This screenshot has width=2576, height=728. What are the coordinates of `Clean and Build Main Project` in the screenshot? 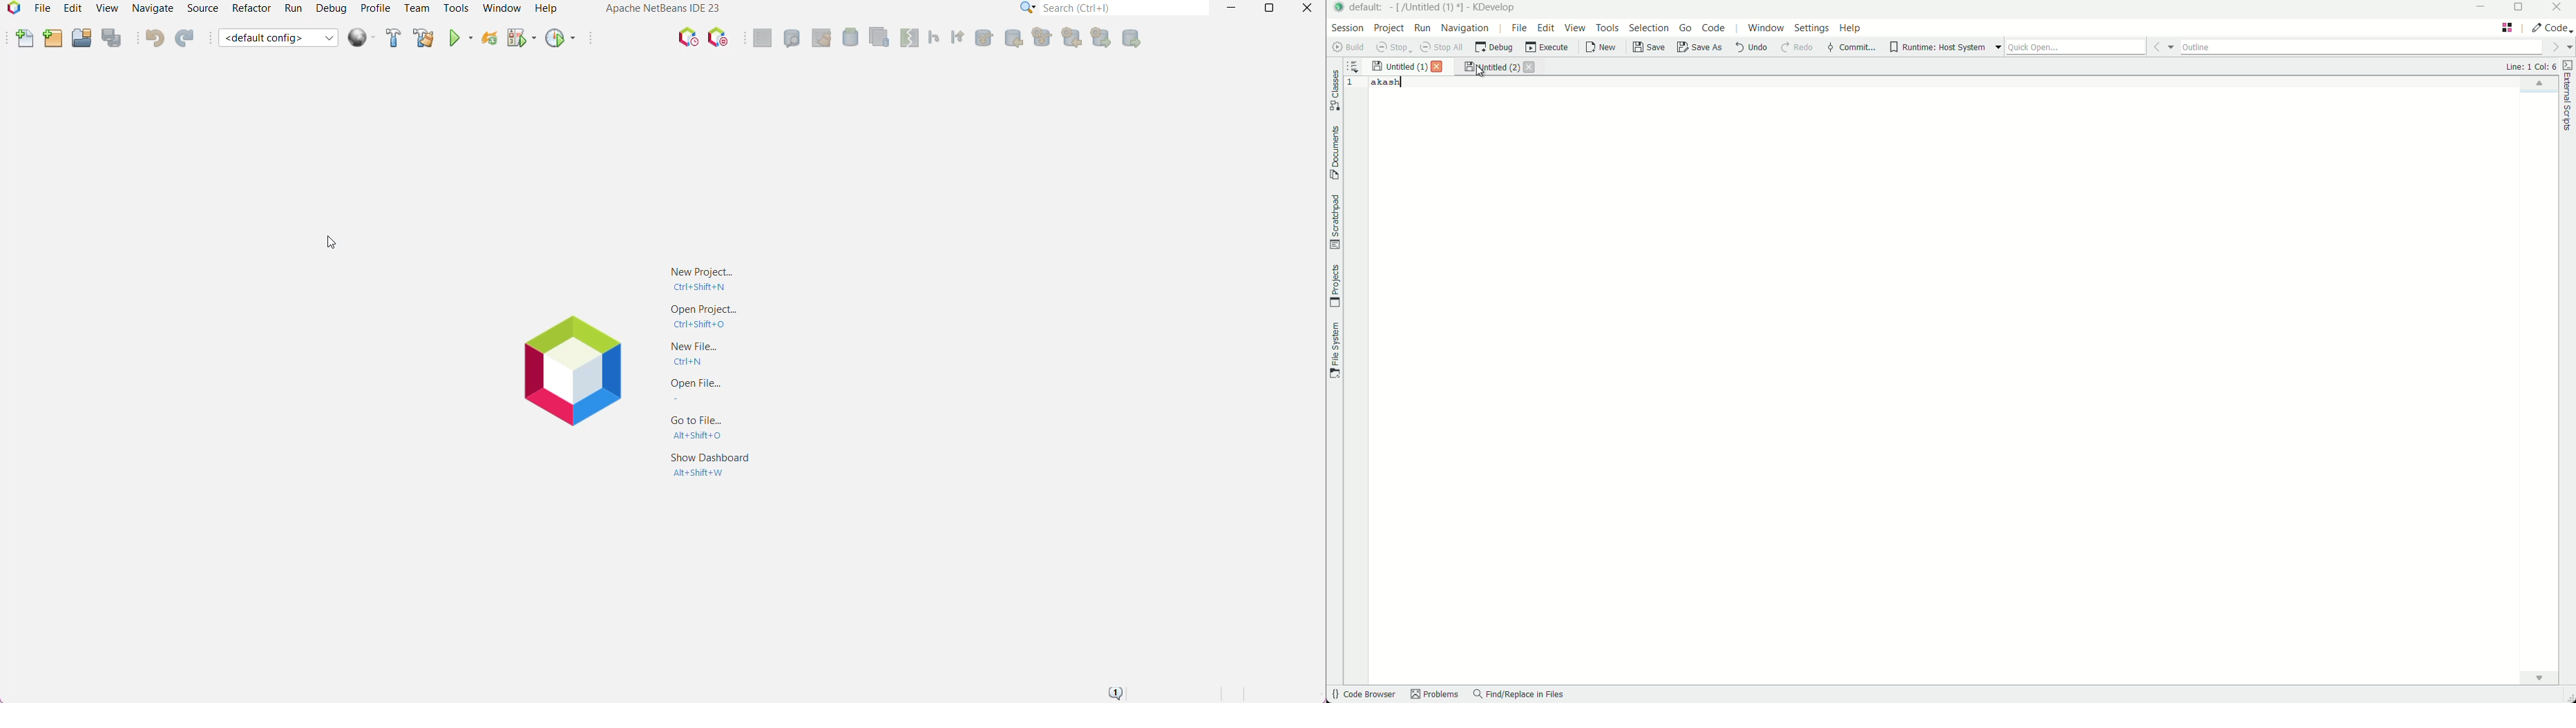 It's located at (423, 39).